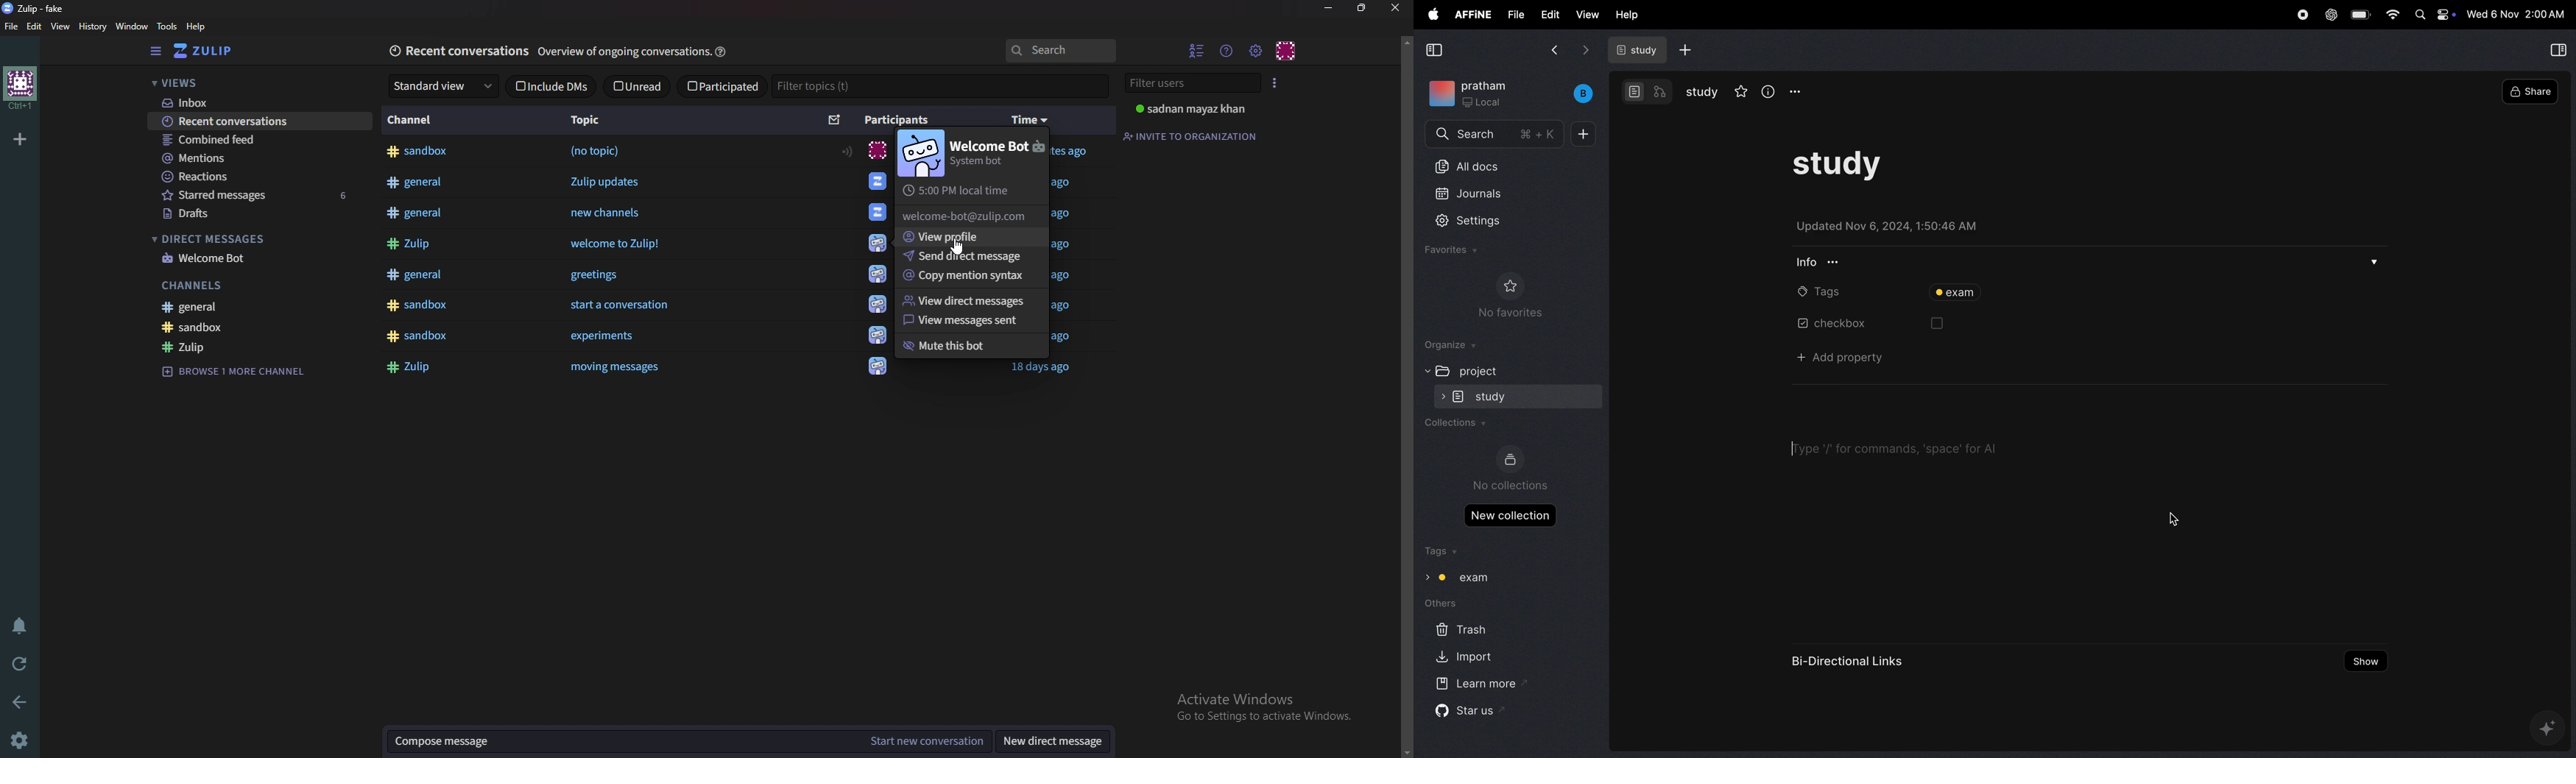  I want to click on zulip - fake, so click(36, 8).